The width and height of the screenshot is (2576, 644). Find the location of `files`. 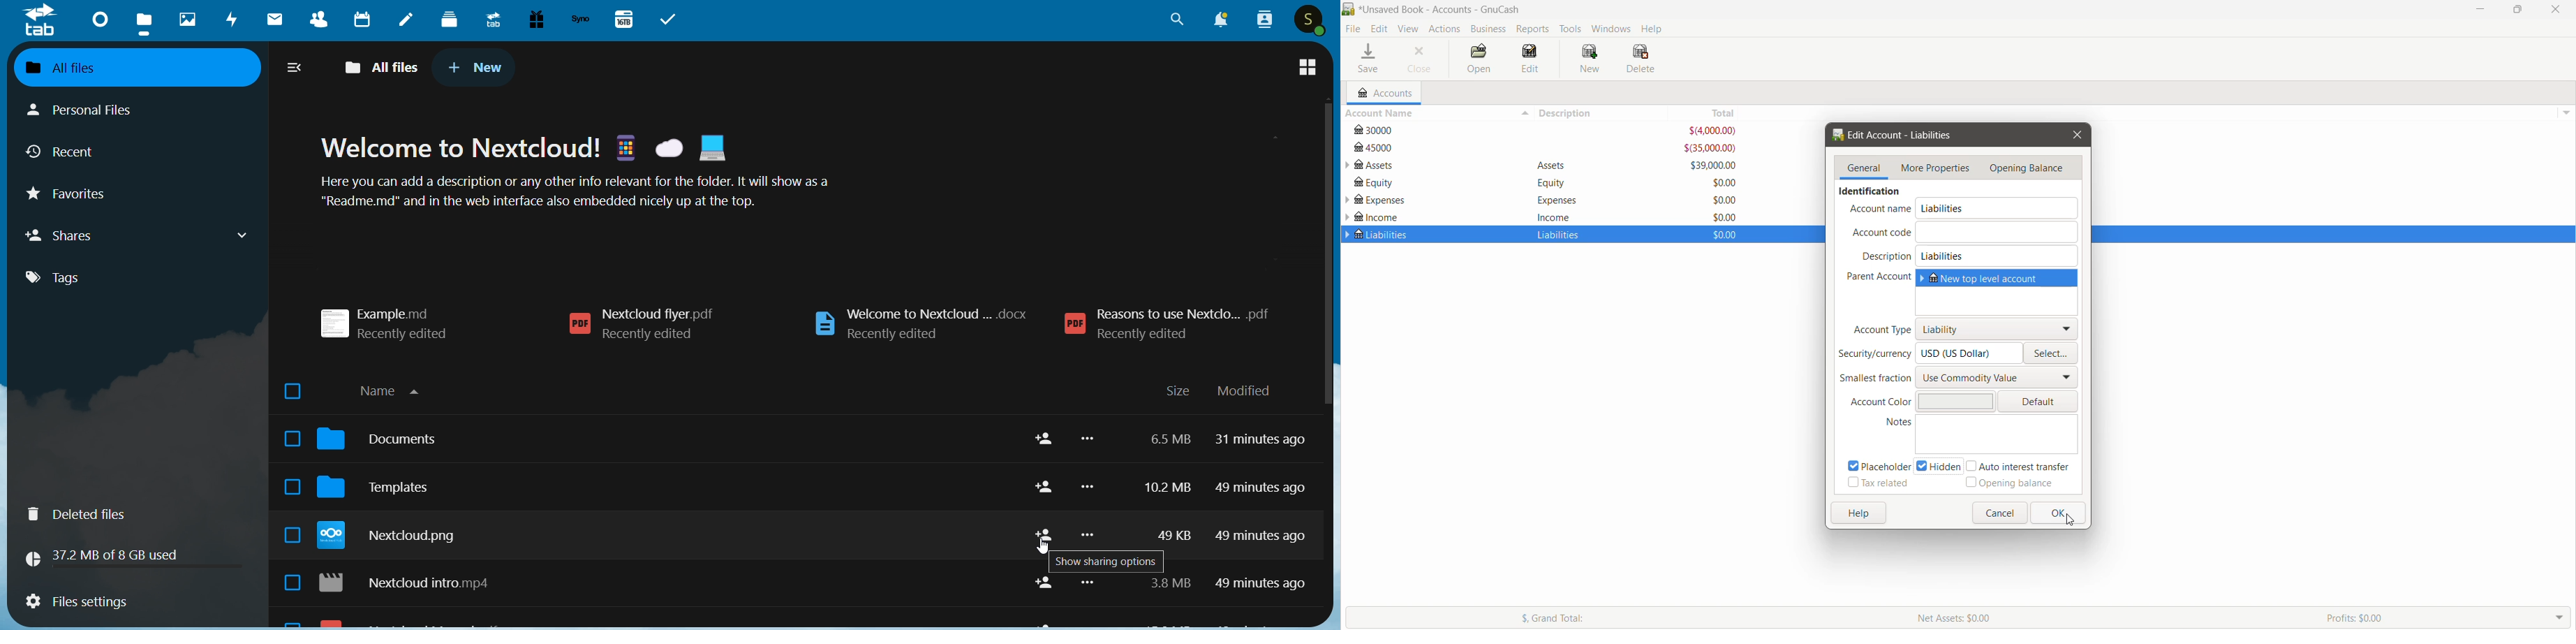

files is located at coordinates (146, 22).